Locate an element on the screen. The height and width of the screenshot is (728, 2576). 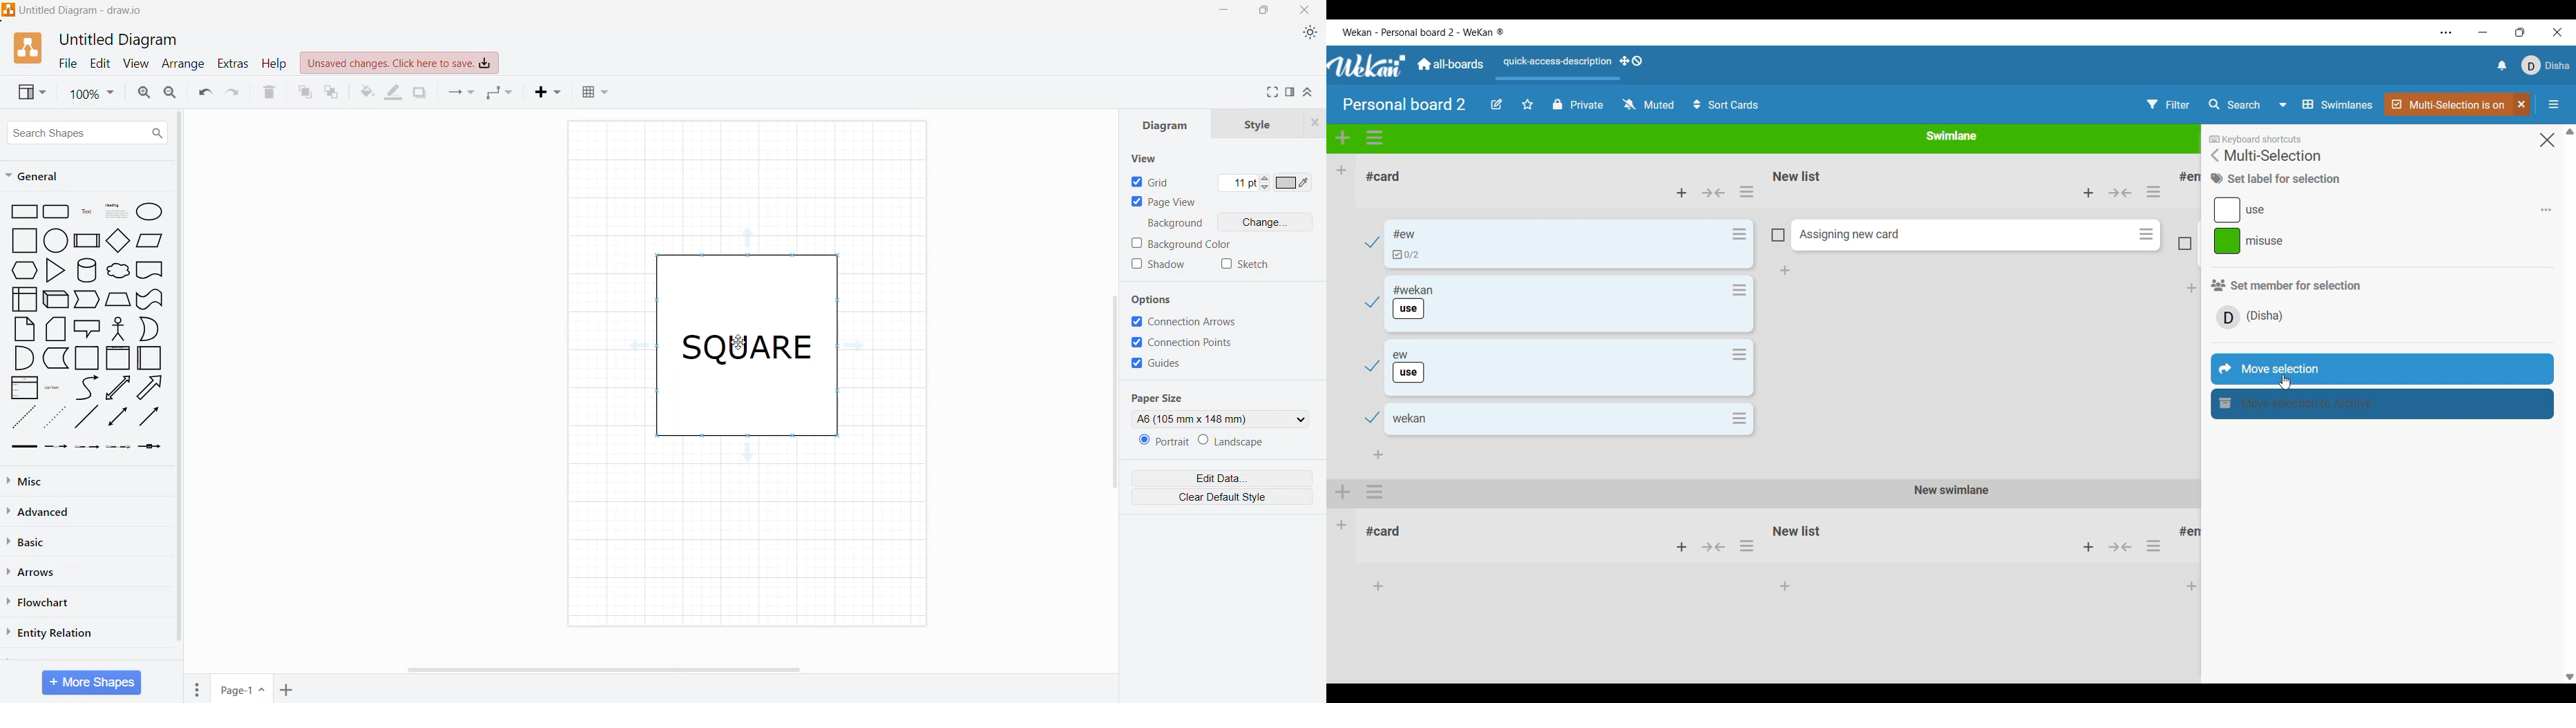
Rectangle grid is located at coordinates (58, 211).